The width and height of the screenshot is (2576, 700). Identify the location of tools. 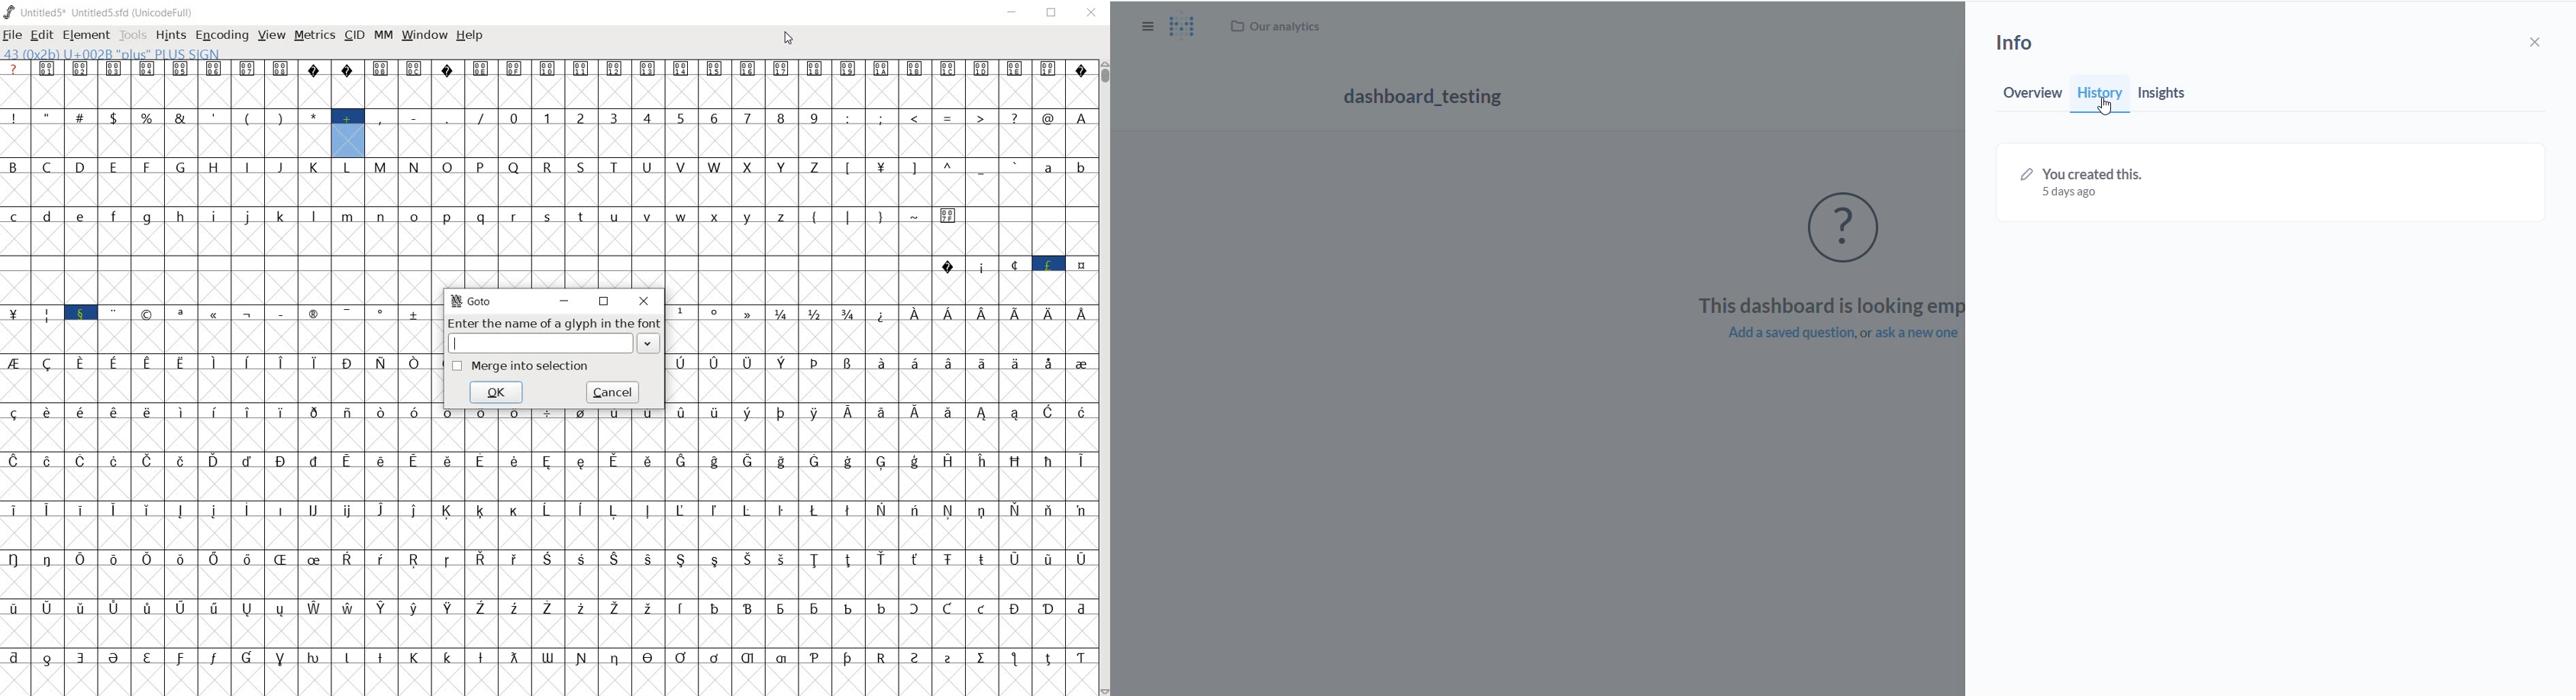
(131, 34).